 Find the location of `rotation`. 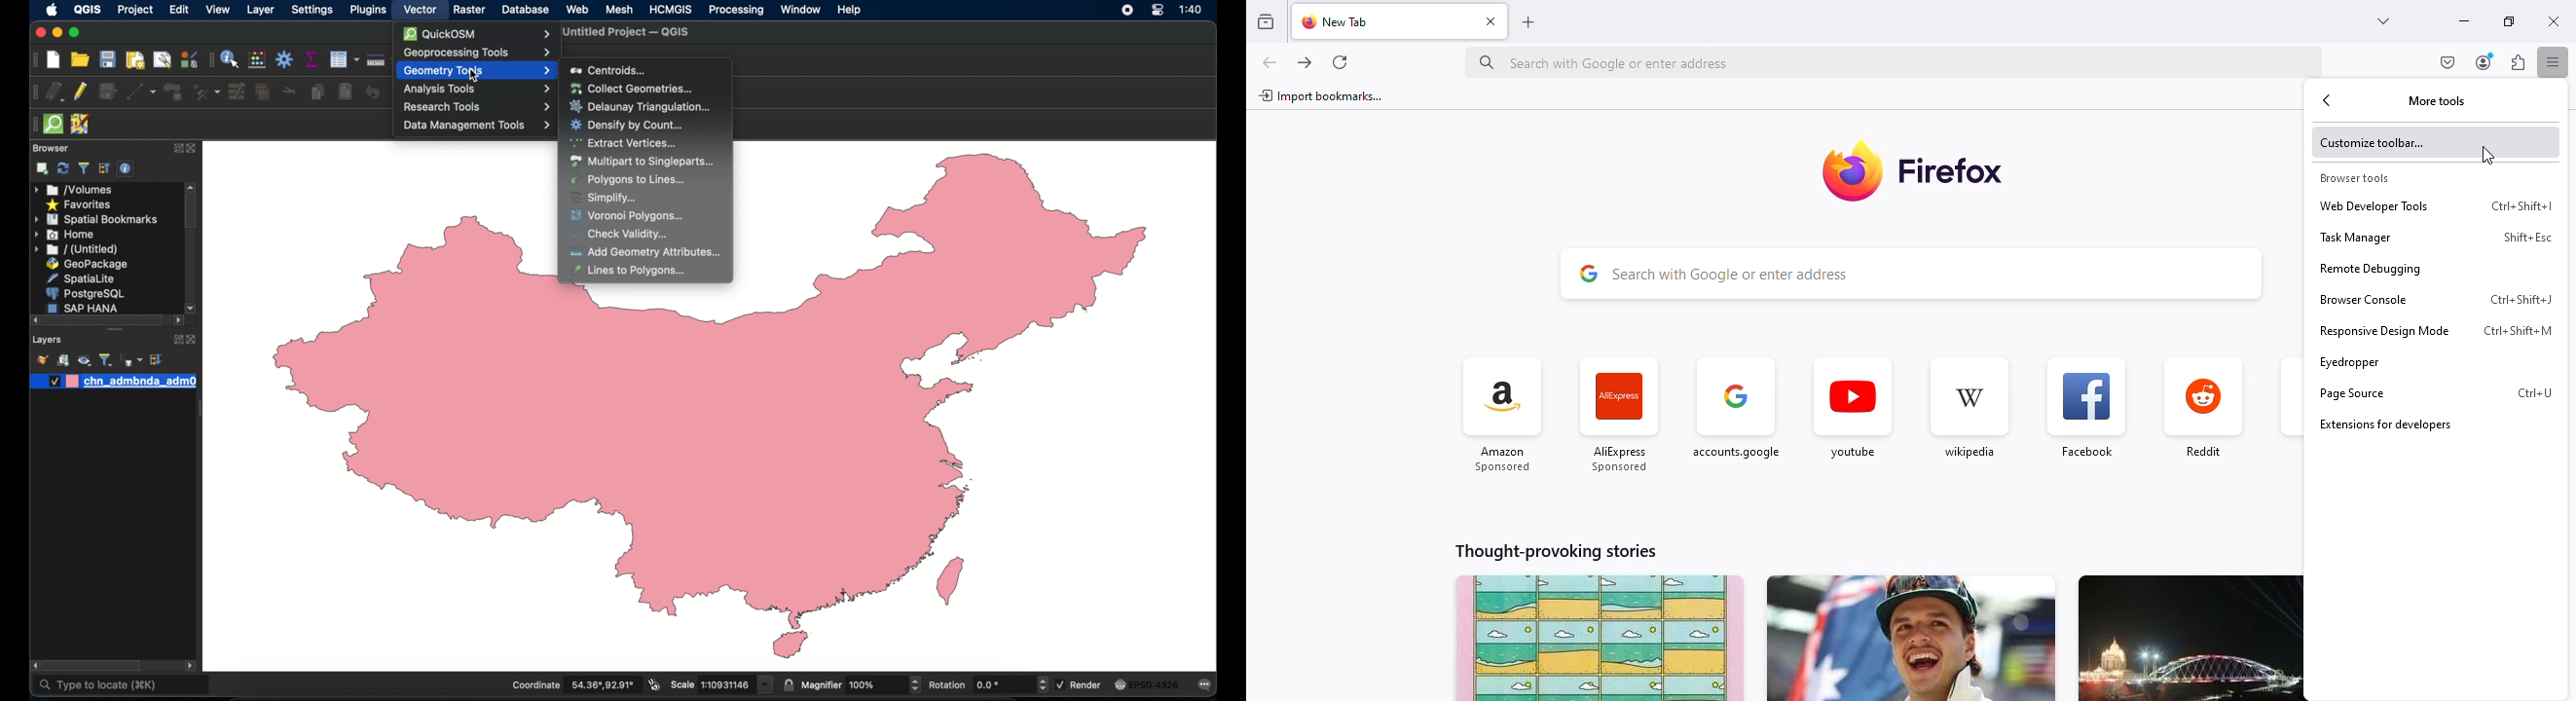

rotation is located at coordinates (987, 684).